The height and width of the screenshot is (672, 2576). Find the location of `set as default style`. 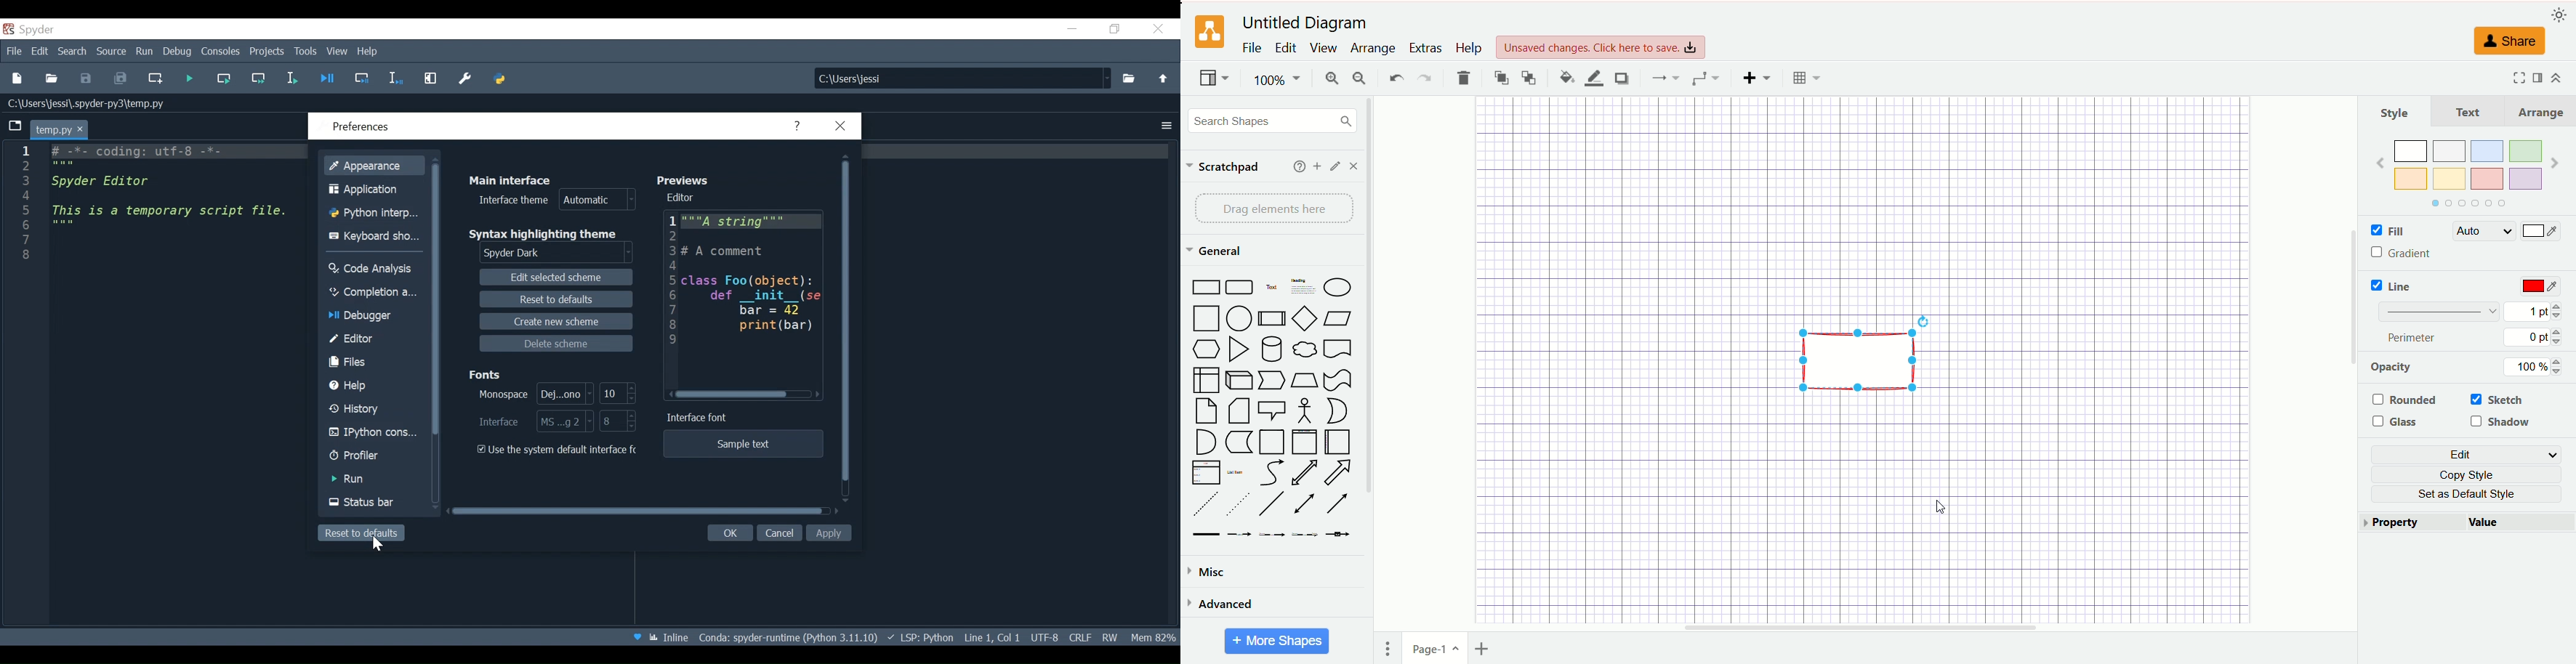

set as default style is located at coordinates (2472, 495).